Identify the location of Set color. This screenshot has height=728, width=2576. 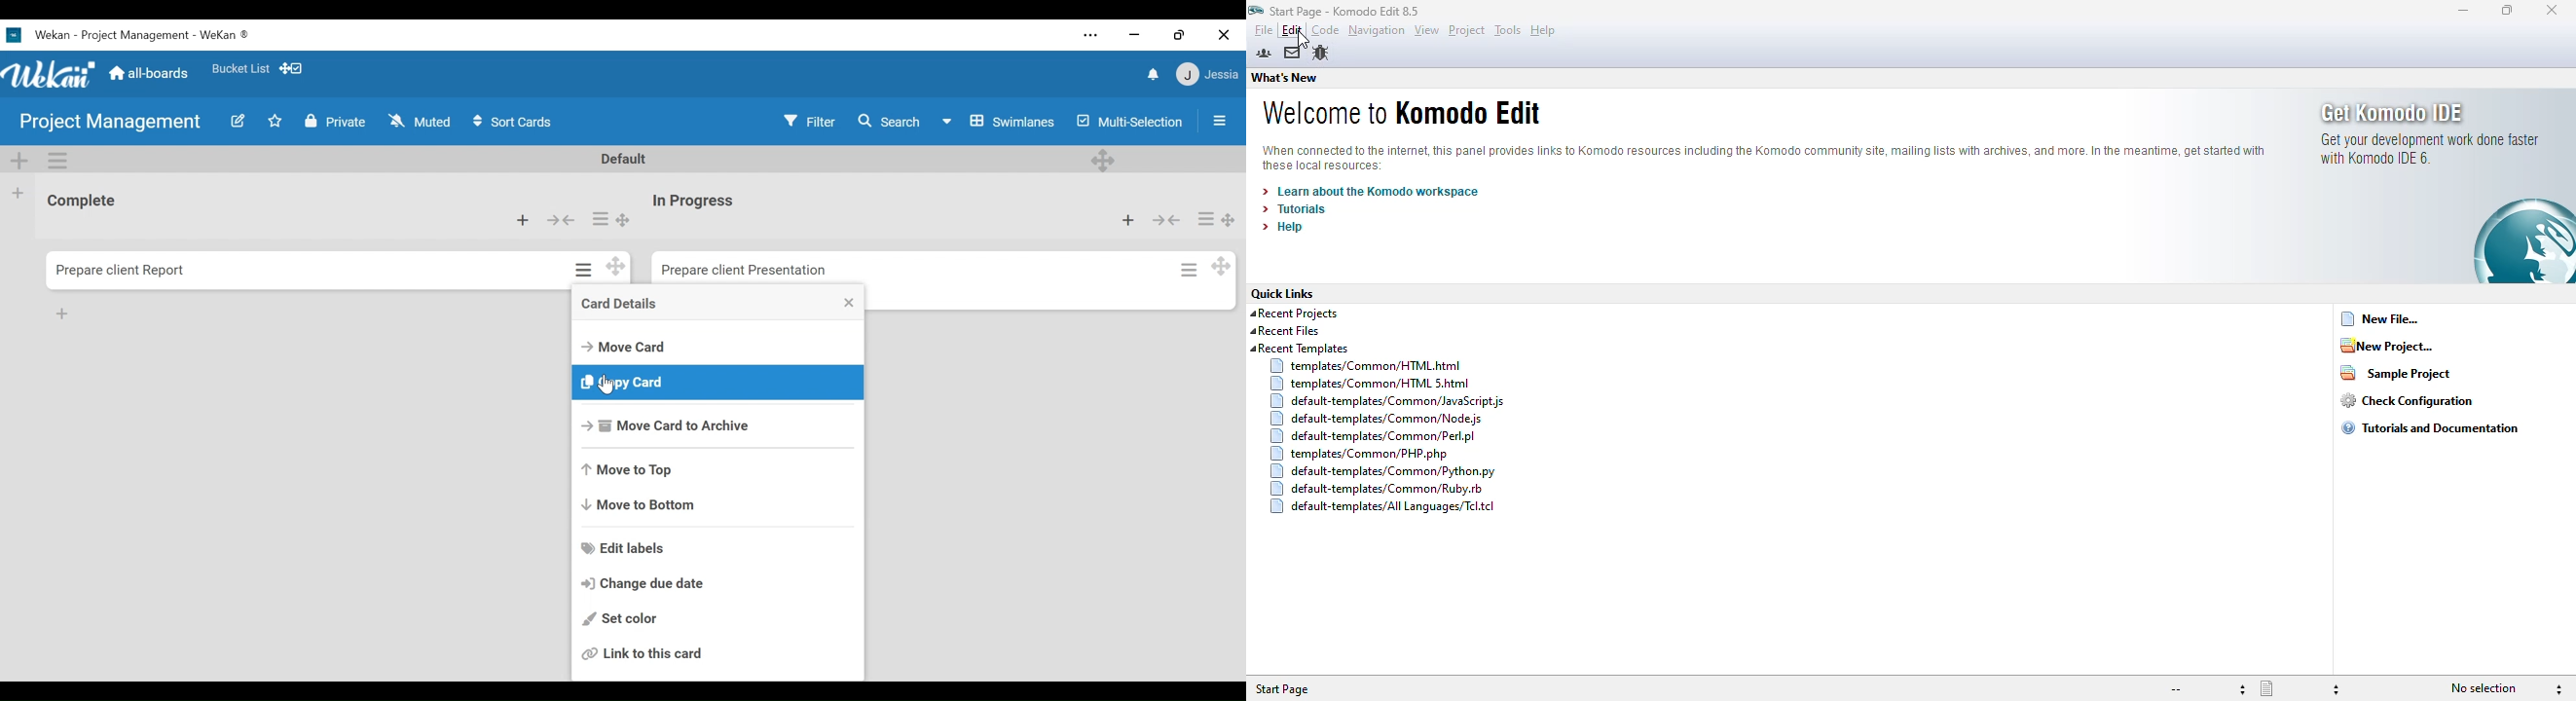
(628, 619).